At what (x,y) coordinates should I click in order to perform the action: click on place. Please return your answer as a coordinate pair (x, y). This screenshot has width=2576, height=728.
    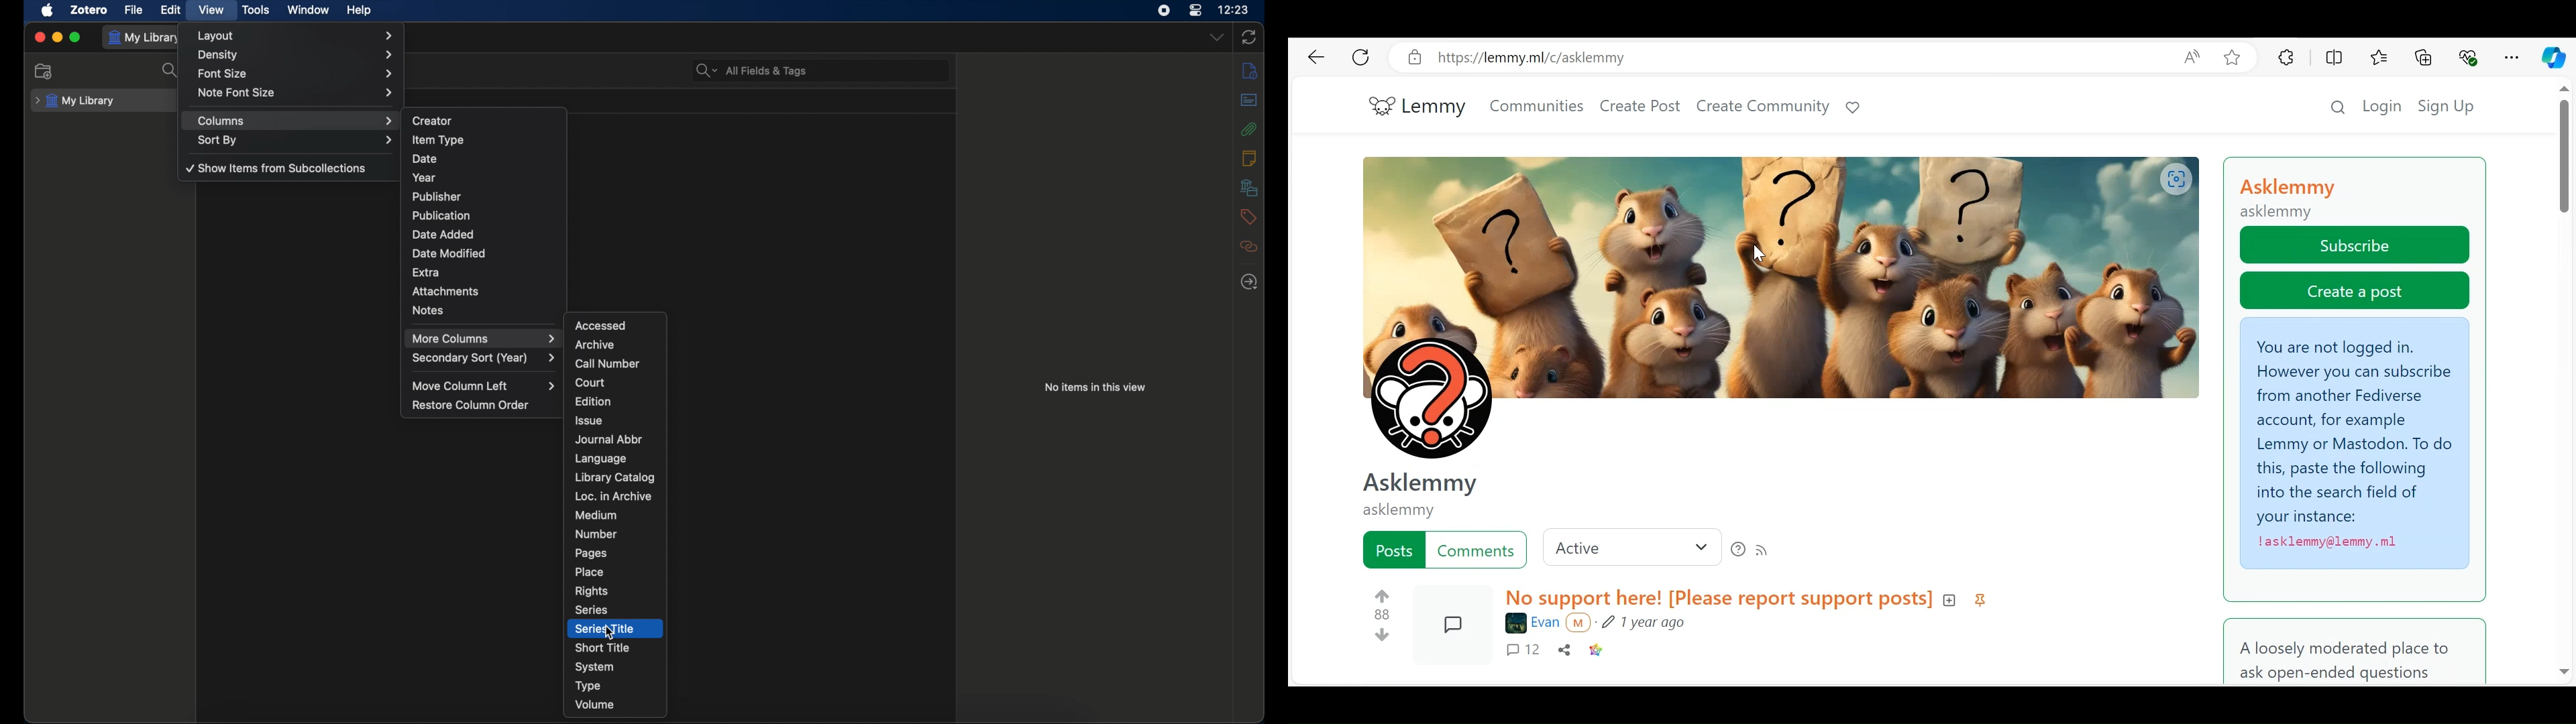
    Looking at the image, I should click on (591, 571).